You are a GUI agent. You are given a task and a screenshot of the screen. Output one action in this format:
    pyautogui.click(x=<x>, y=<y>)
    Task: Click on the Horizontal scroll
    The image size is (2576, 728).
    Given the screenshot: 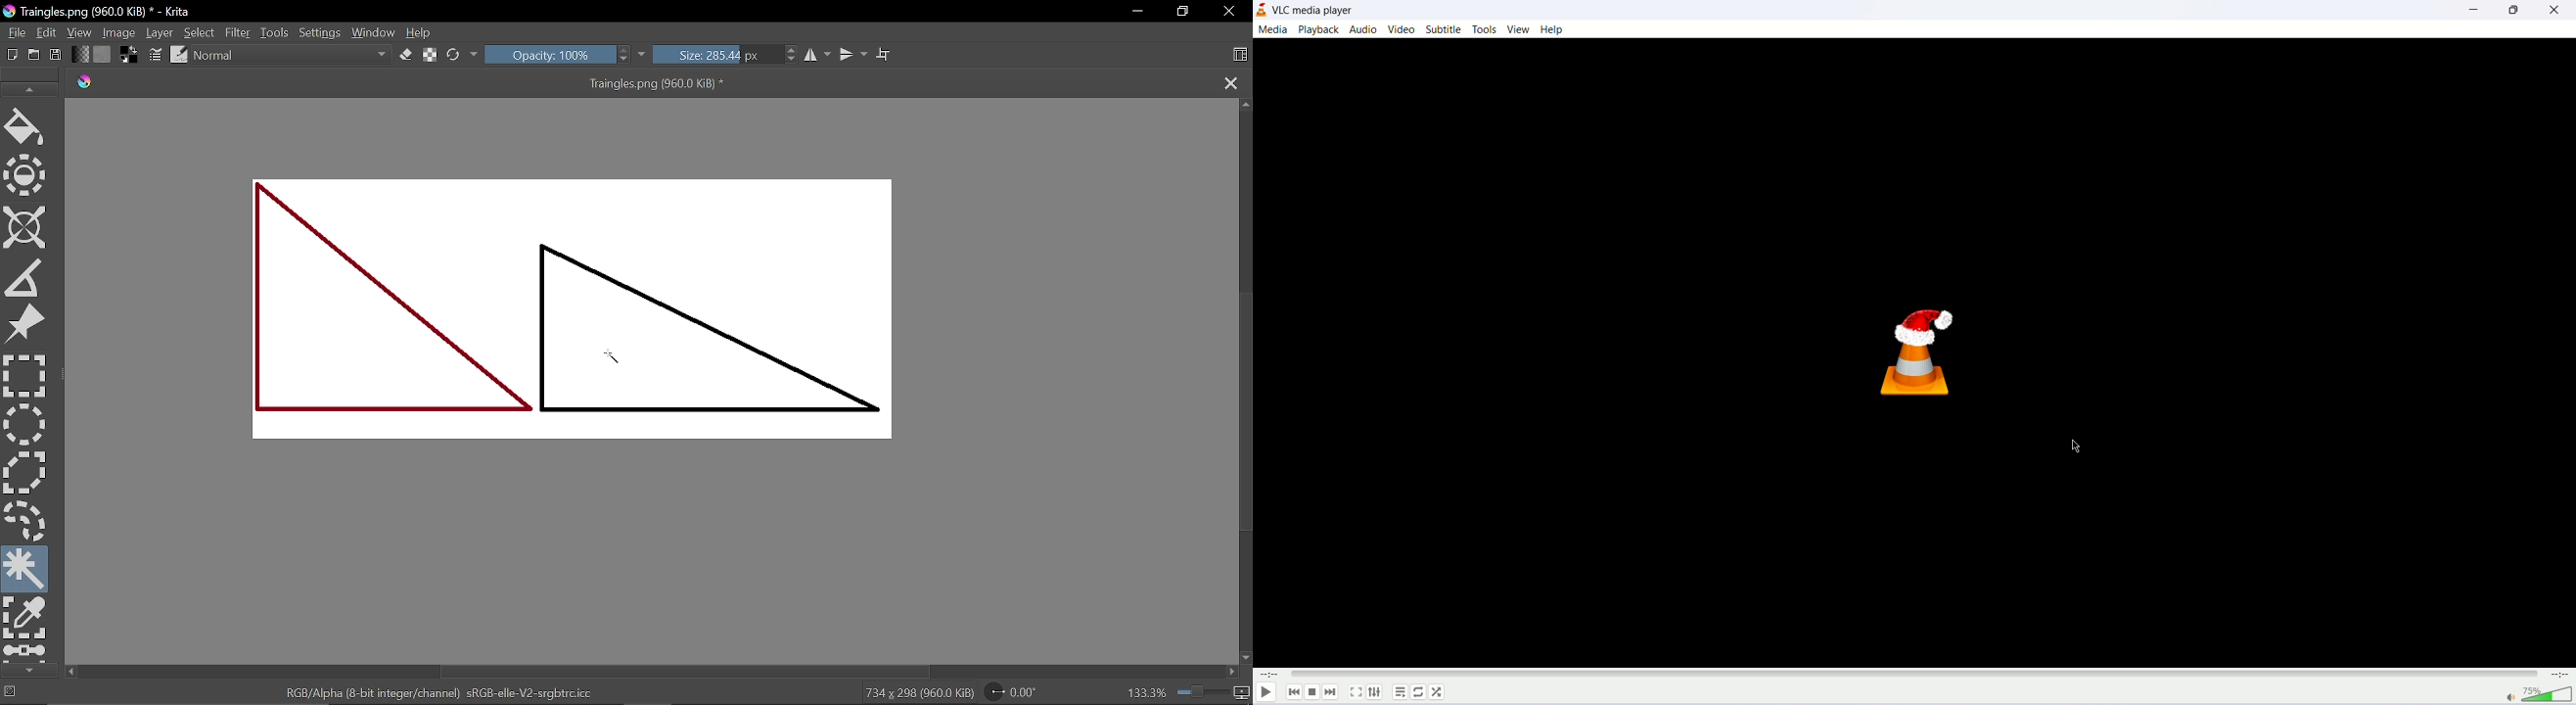 What is the action you would take?
    pyautogui.click(x=691, y=671)
    